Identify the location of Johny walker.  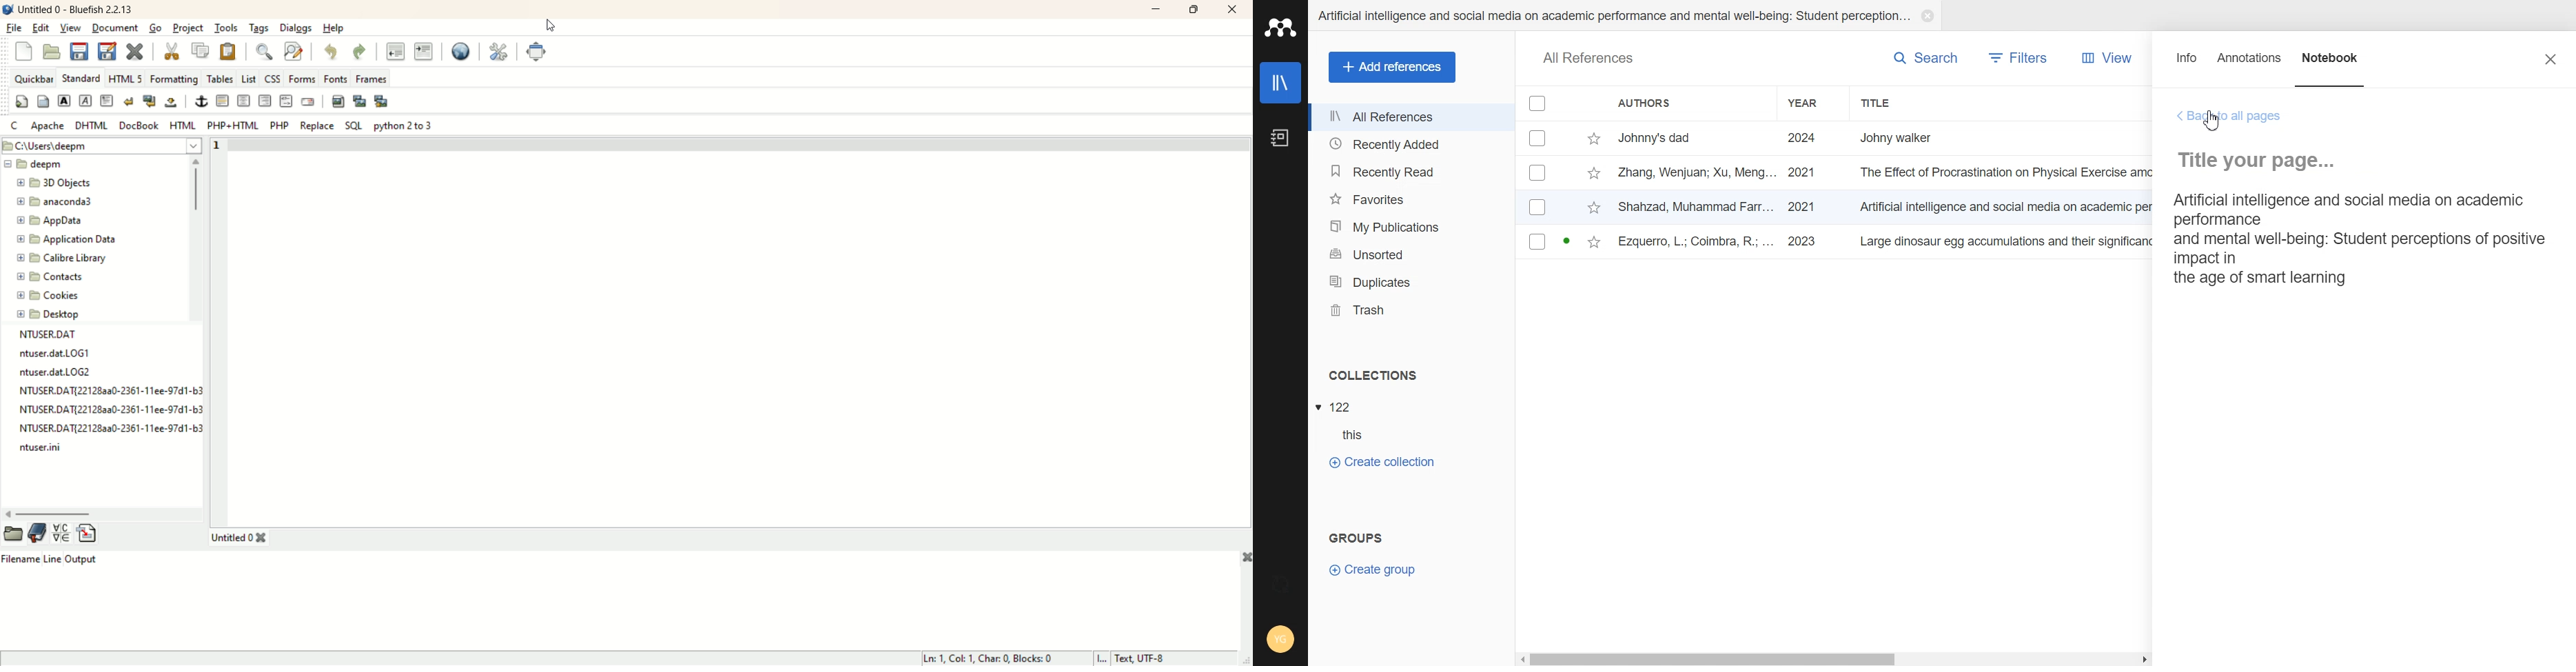
(1910, 137).